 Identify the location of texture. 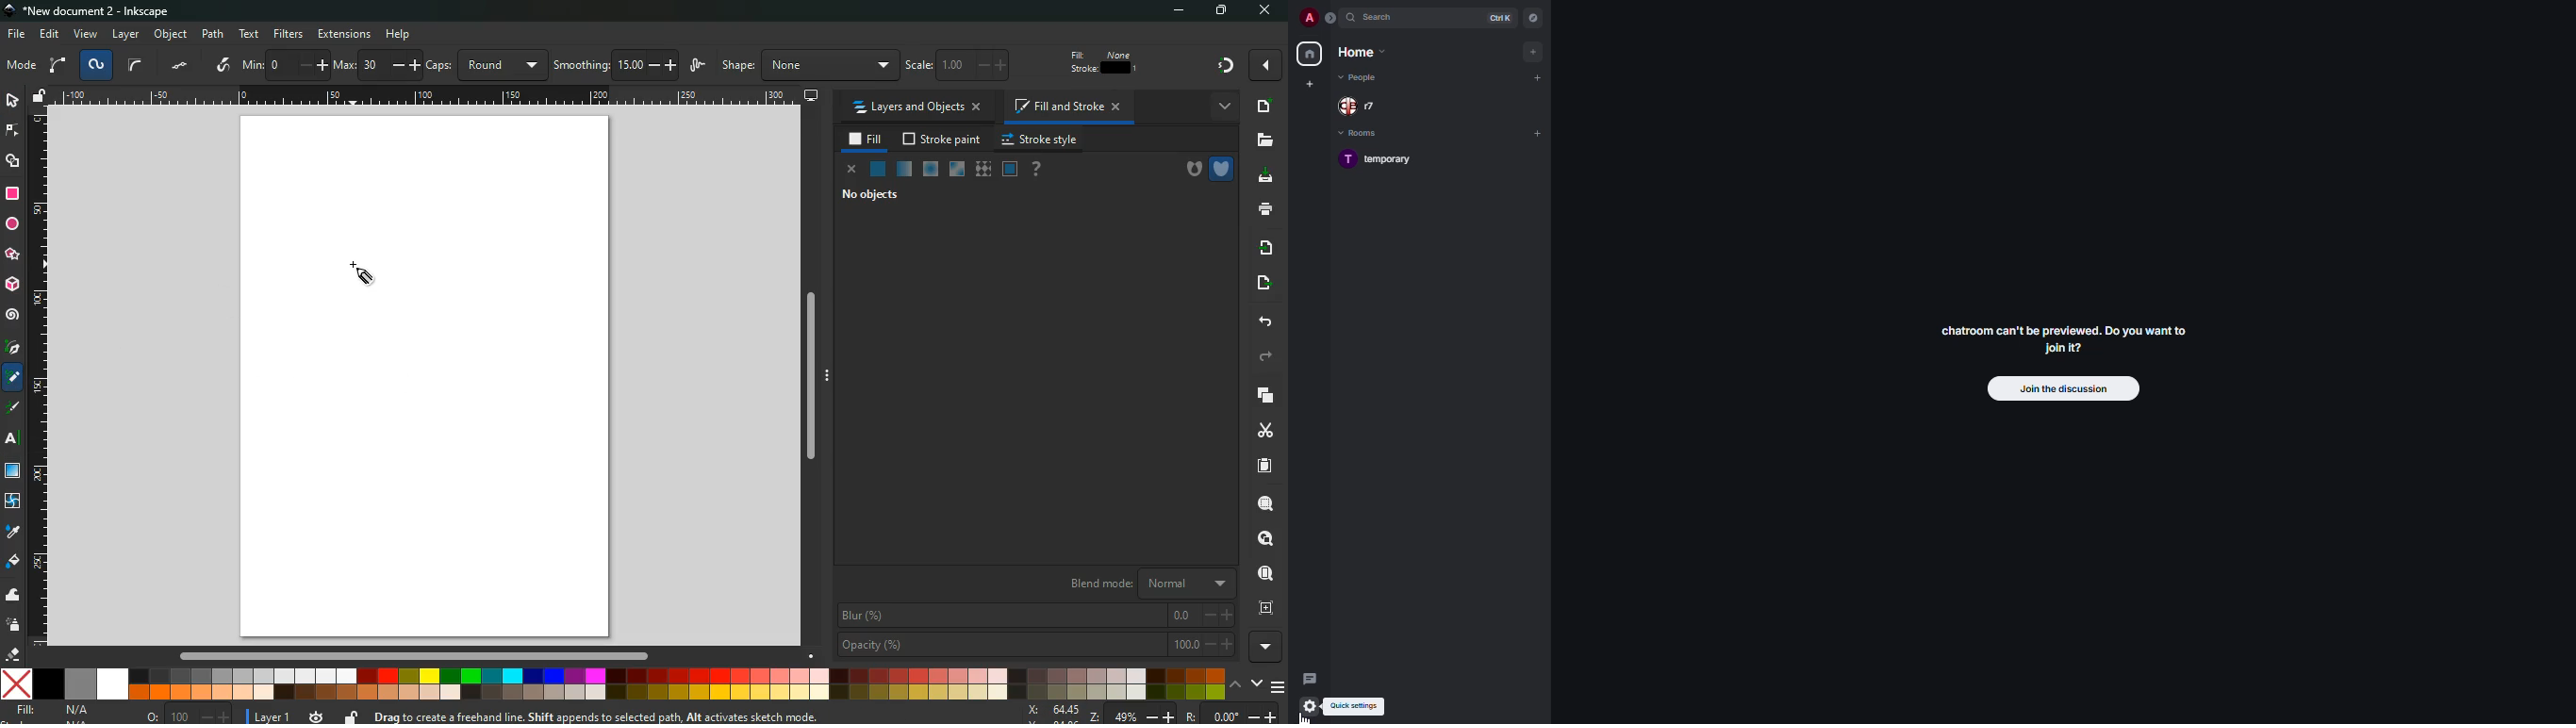
(983, 169).